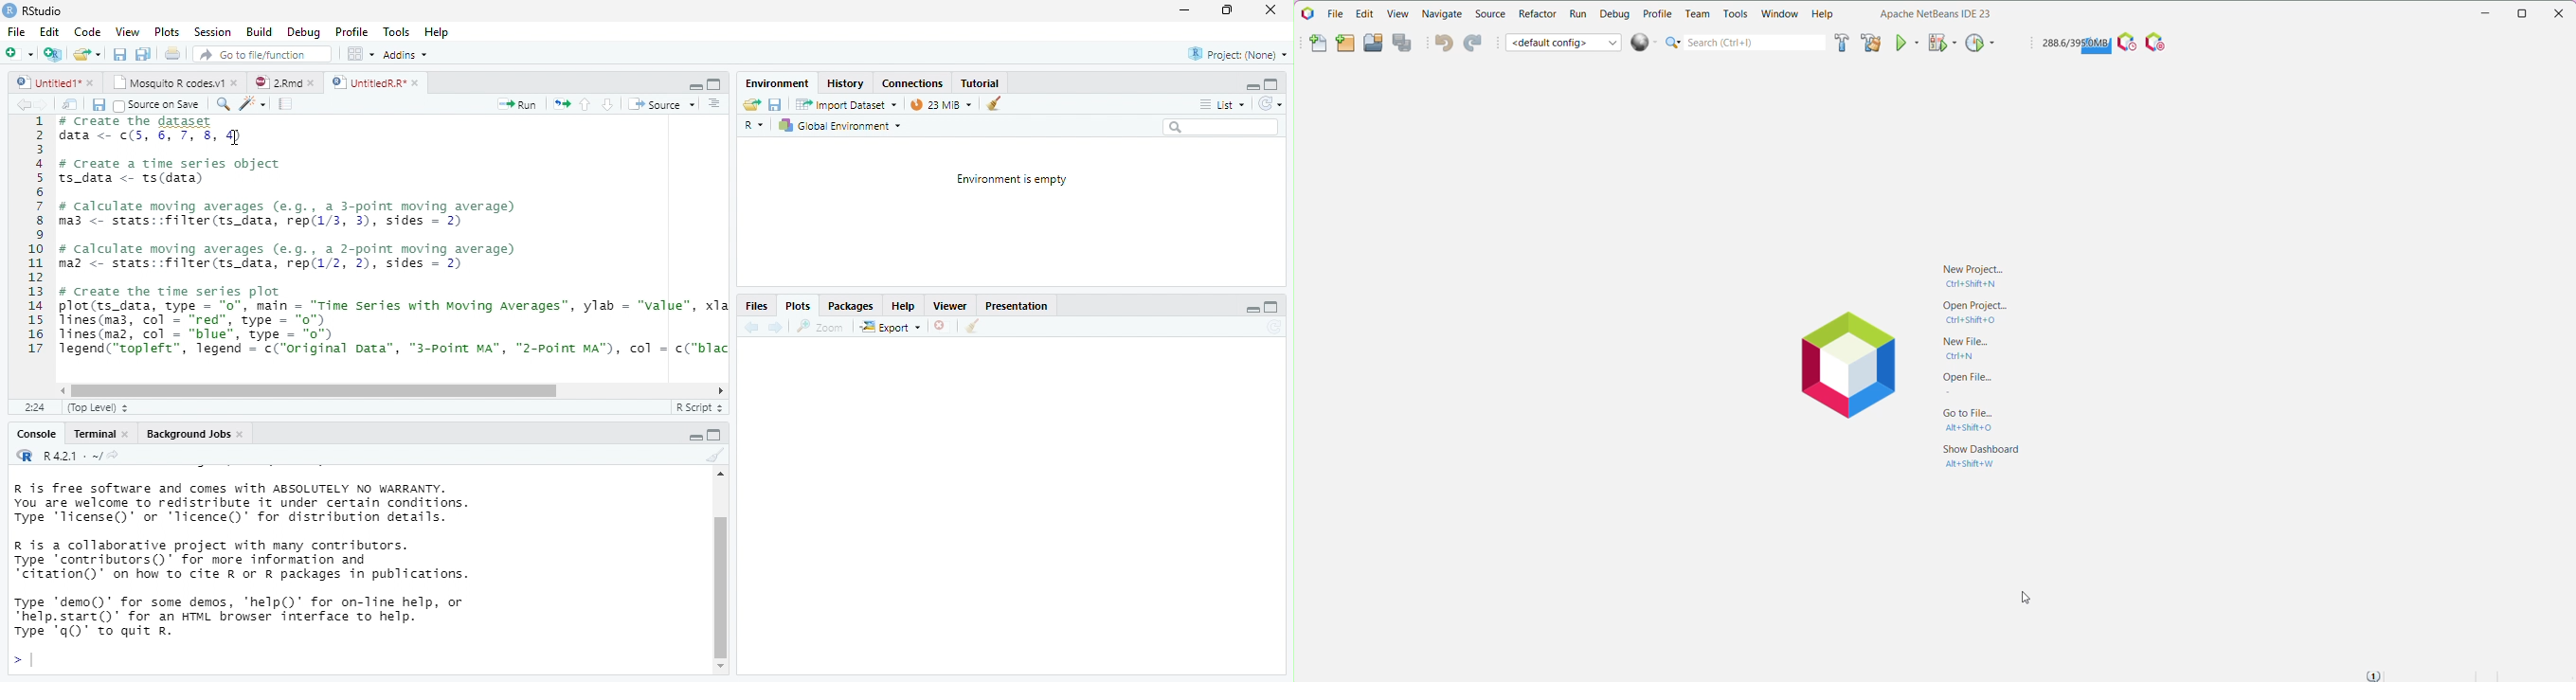  What do you see at coordinates (796, 308) in the screenshot?
I see `Plots` at bounding box center [796, 308].